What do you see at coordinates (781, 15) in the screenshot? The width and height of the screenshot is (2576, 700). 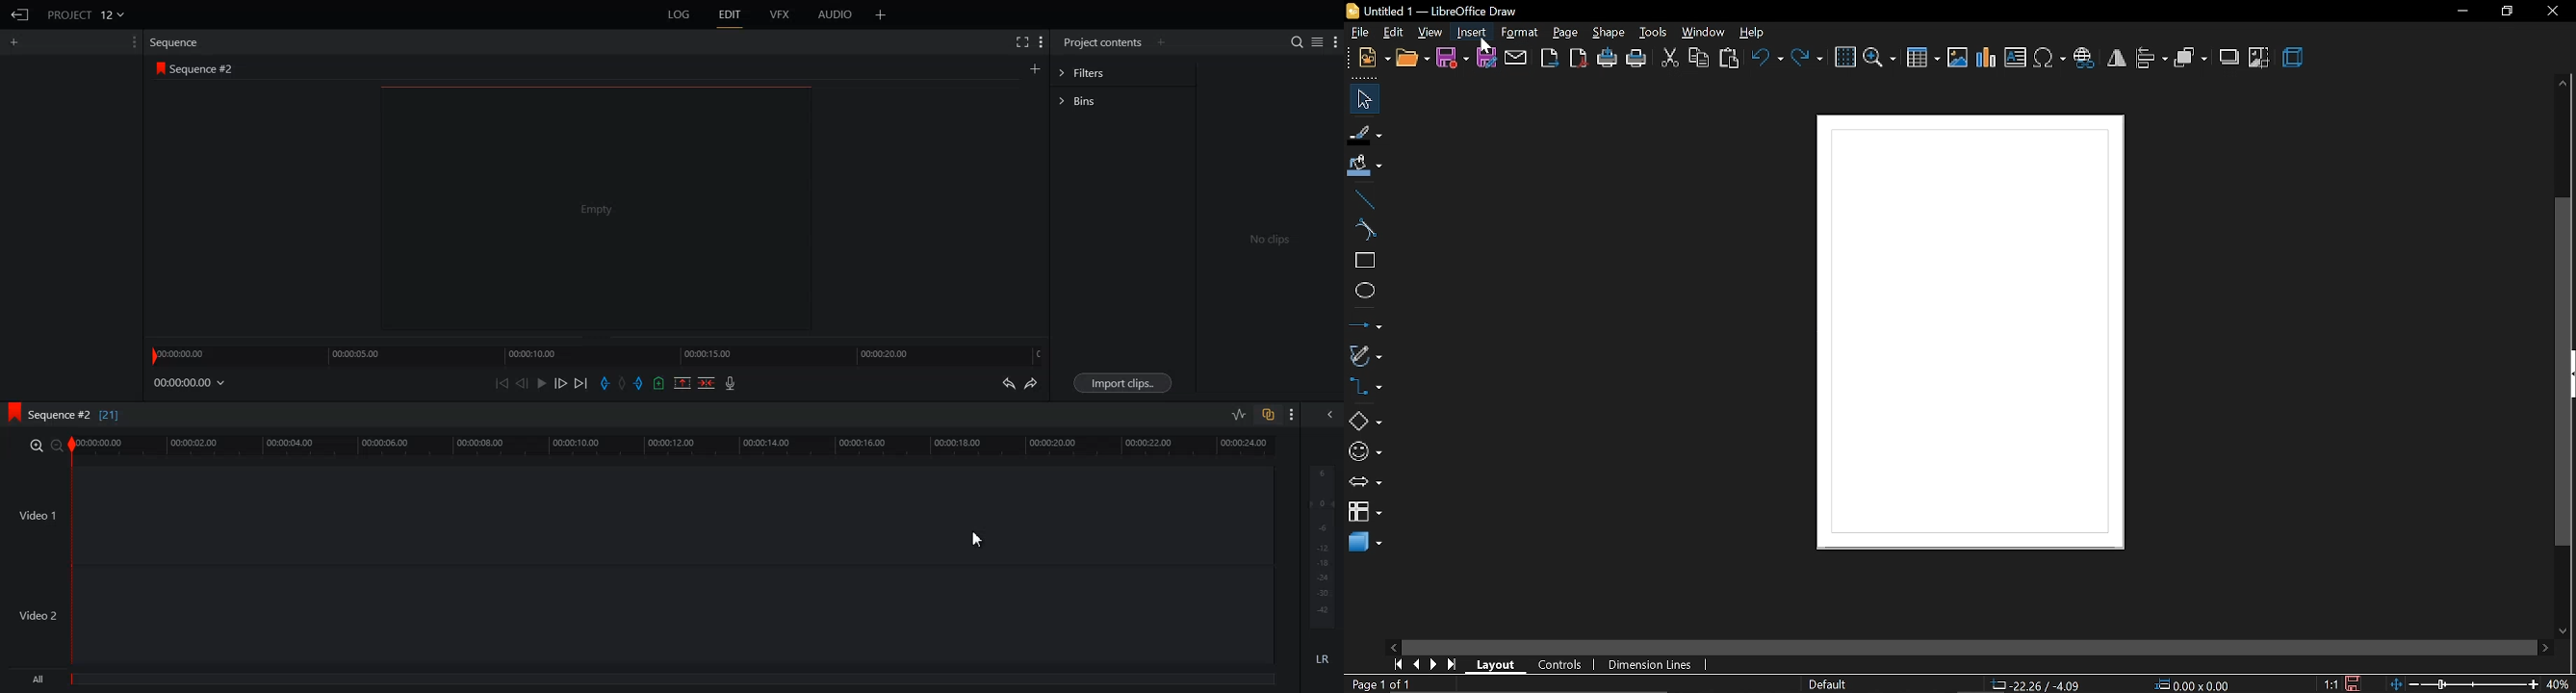 I see `VFX` at bounding box center [781, 15].